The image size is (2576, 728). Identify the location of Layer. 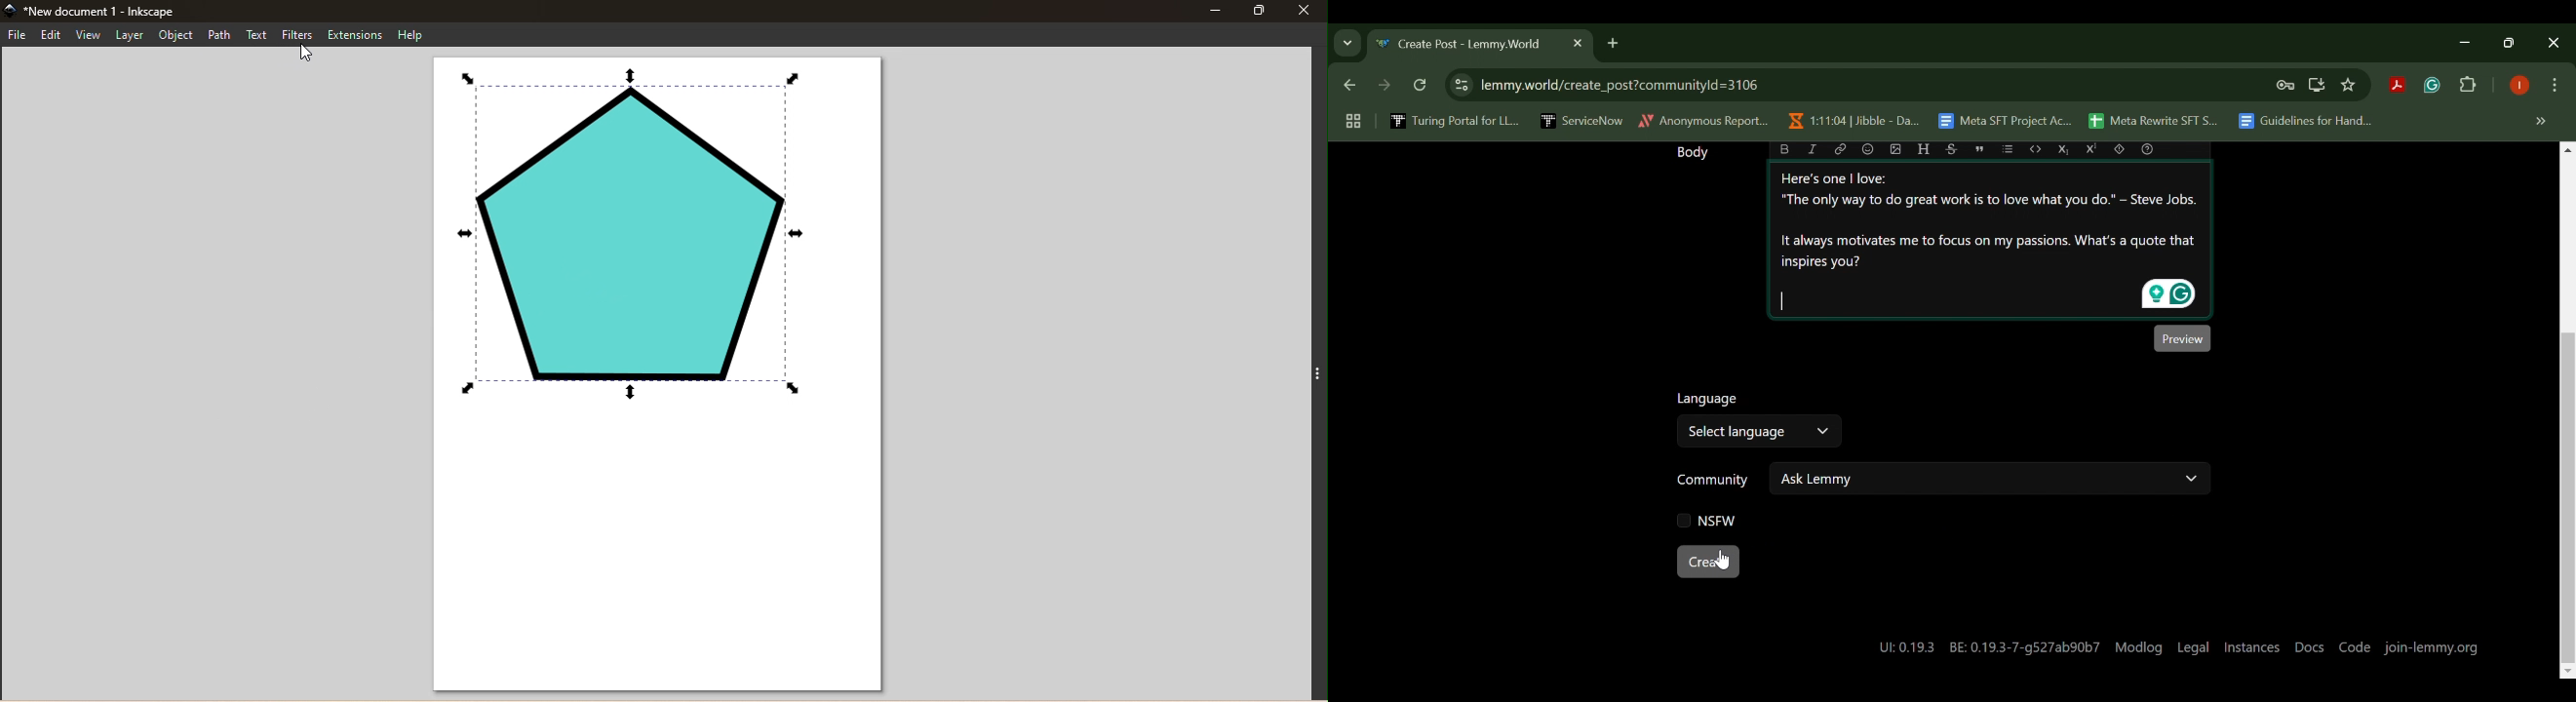
(129, 35).